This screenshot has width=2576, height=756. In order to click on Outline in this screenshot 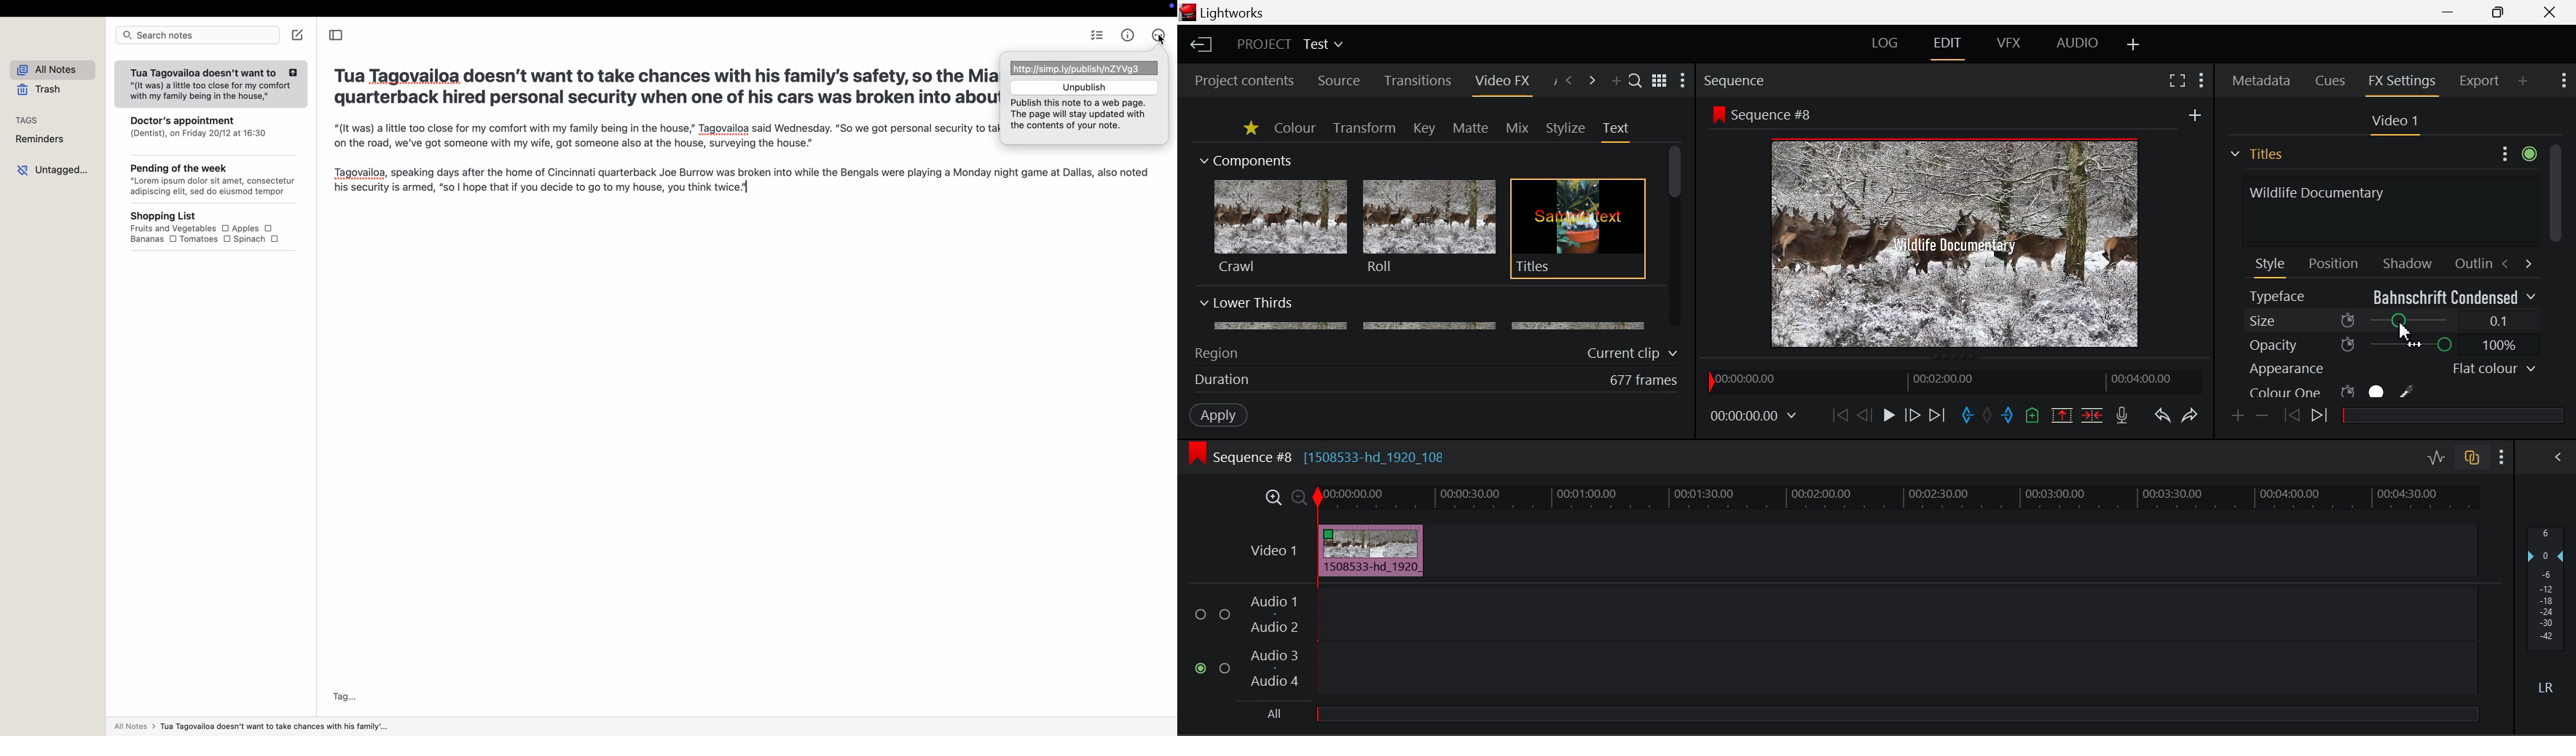, I will do `click(2471, 262)`.